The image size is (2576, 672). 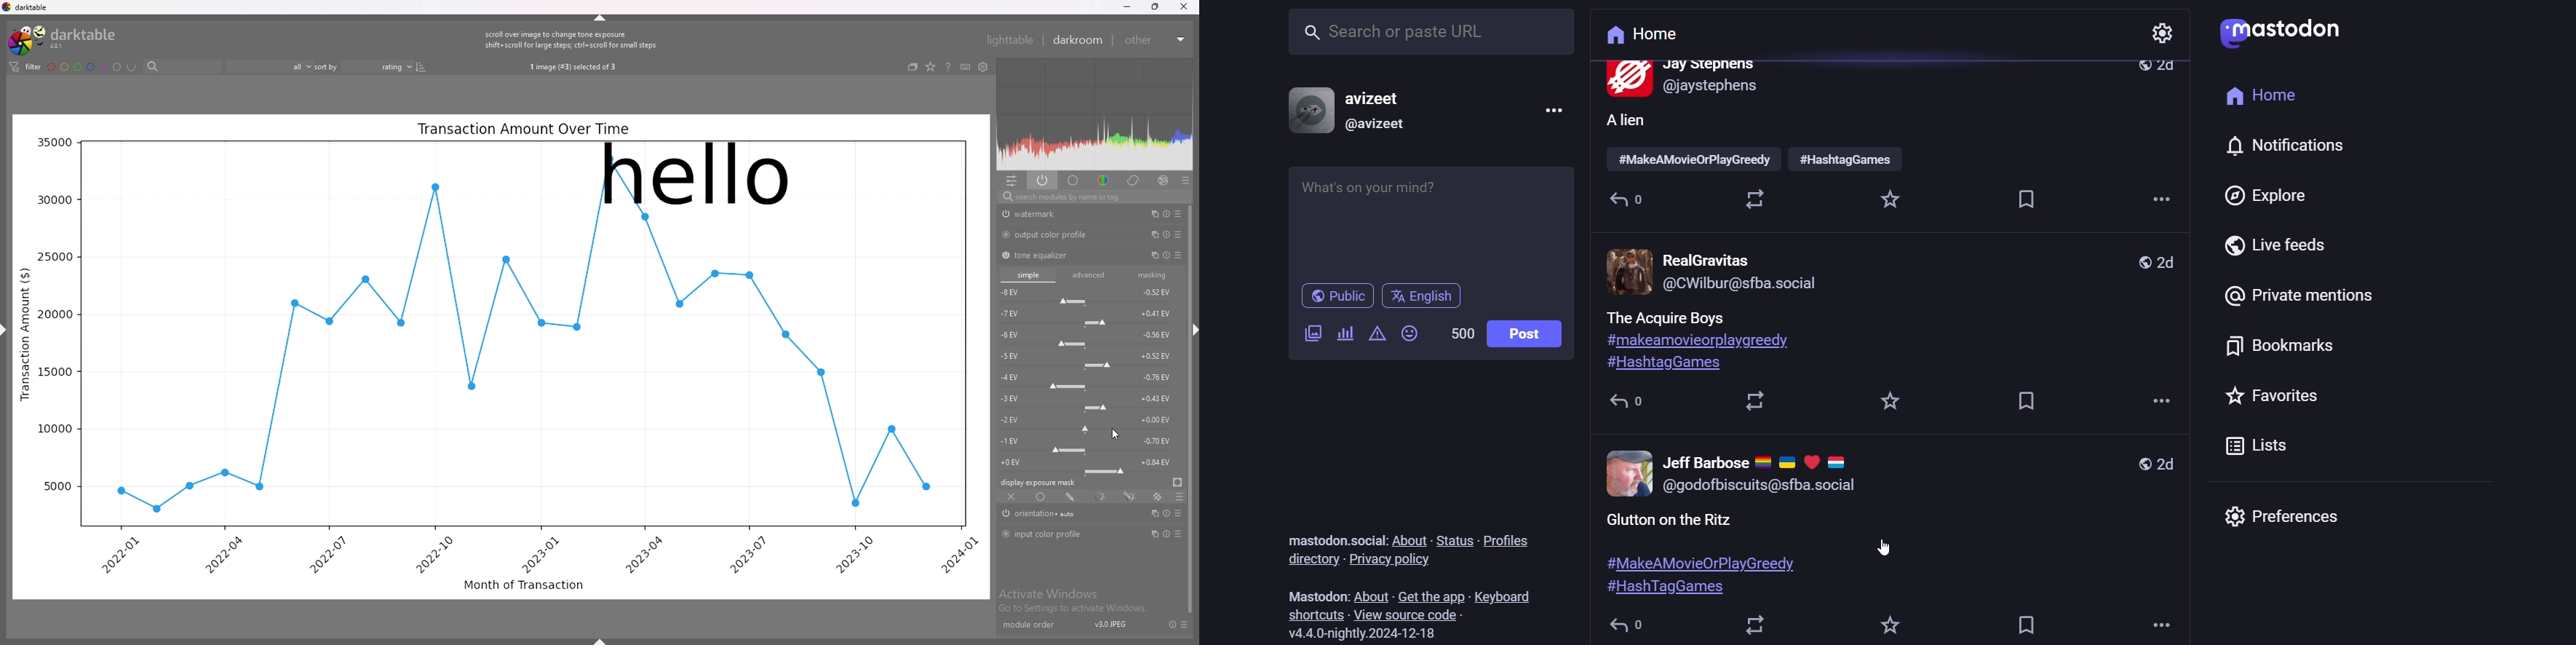 I want to click on quick access panel, so click(x=1012, y=181).